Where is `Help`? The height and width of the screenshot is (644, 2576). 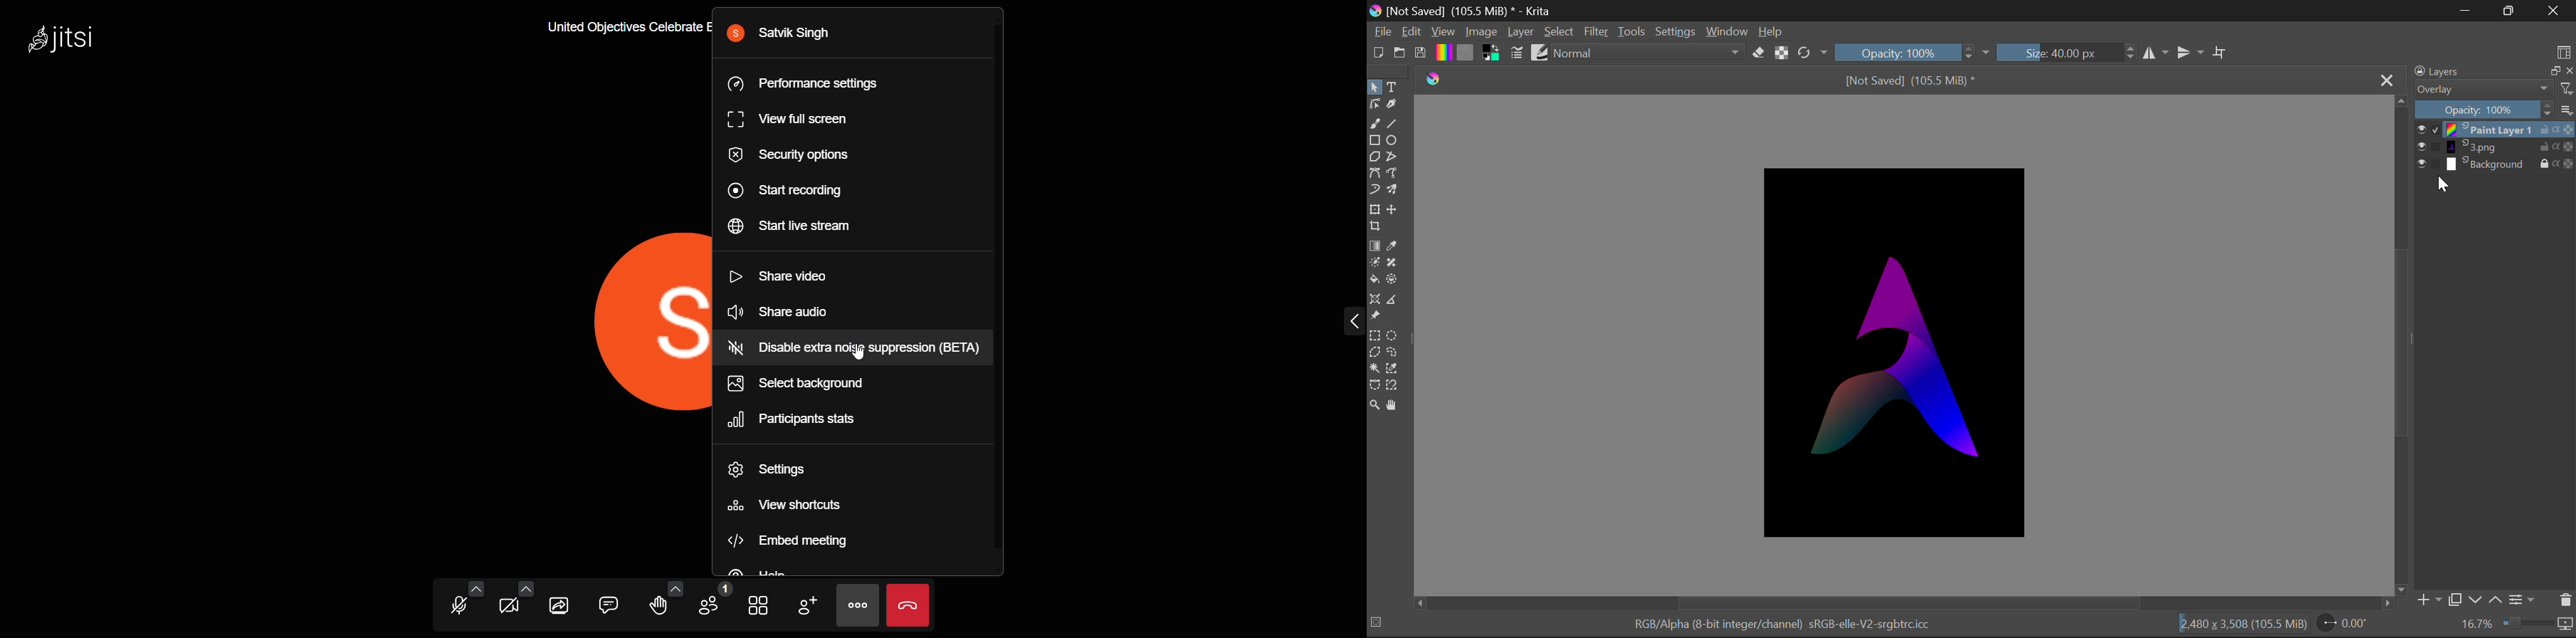 Help is located at coordinates (1772, 32).